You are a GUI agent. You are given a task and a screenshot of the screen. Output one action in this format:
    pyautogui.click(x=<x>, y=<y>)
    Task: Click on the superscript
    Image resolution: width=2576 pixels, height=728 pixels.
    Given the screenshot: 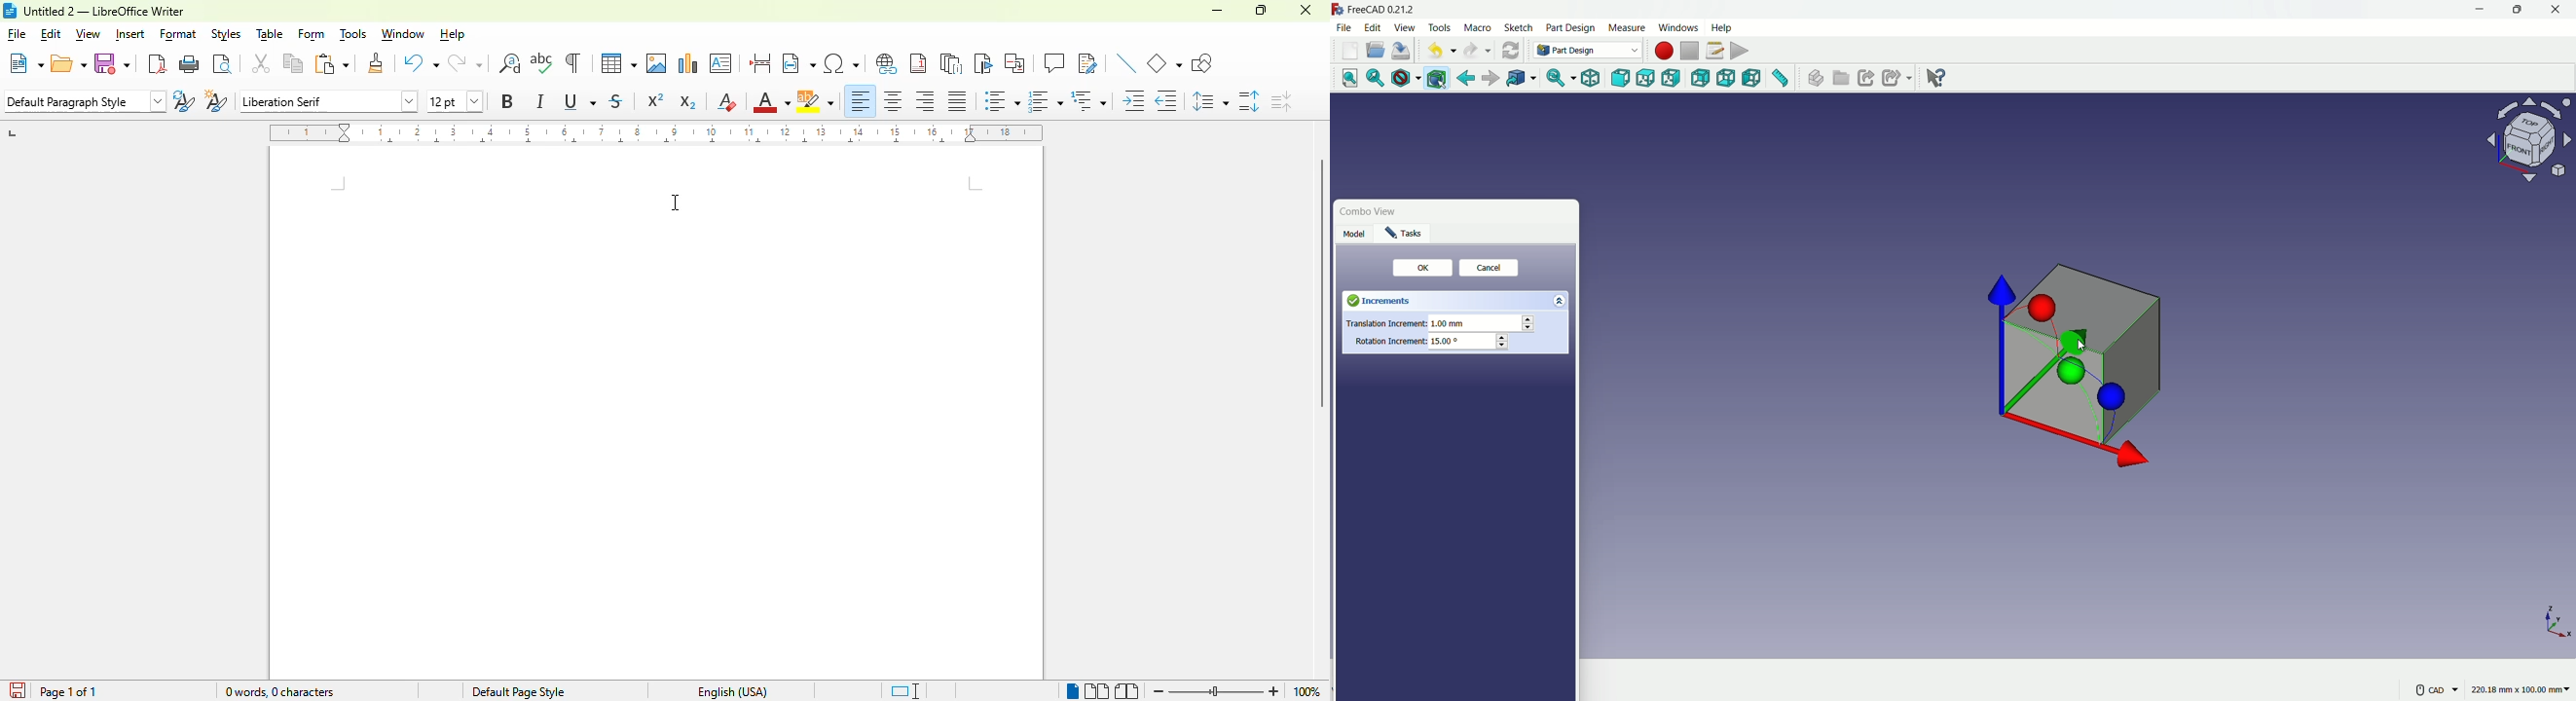 What is the action you would take?
    pyautogui.click(x=656, y=99)
    